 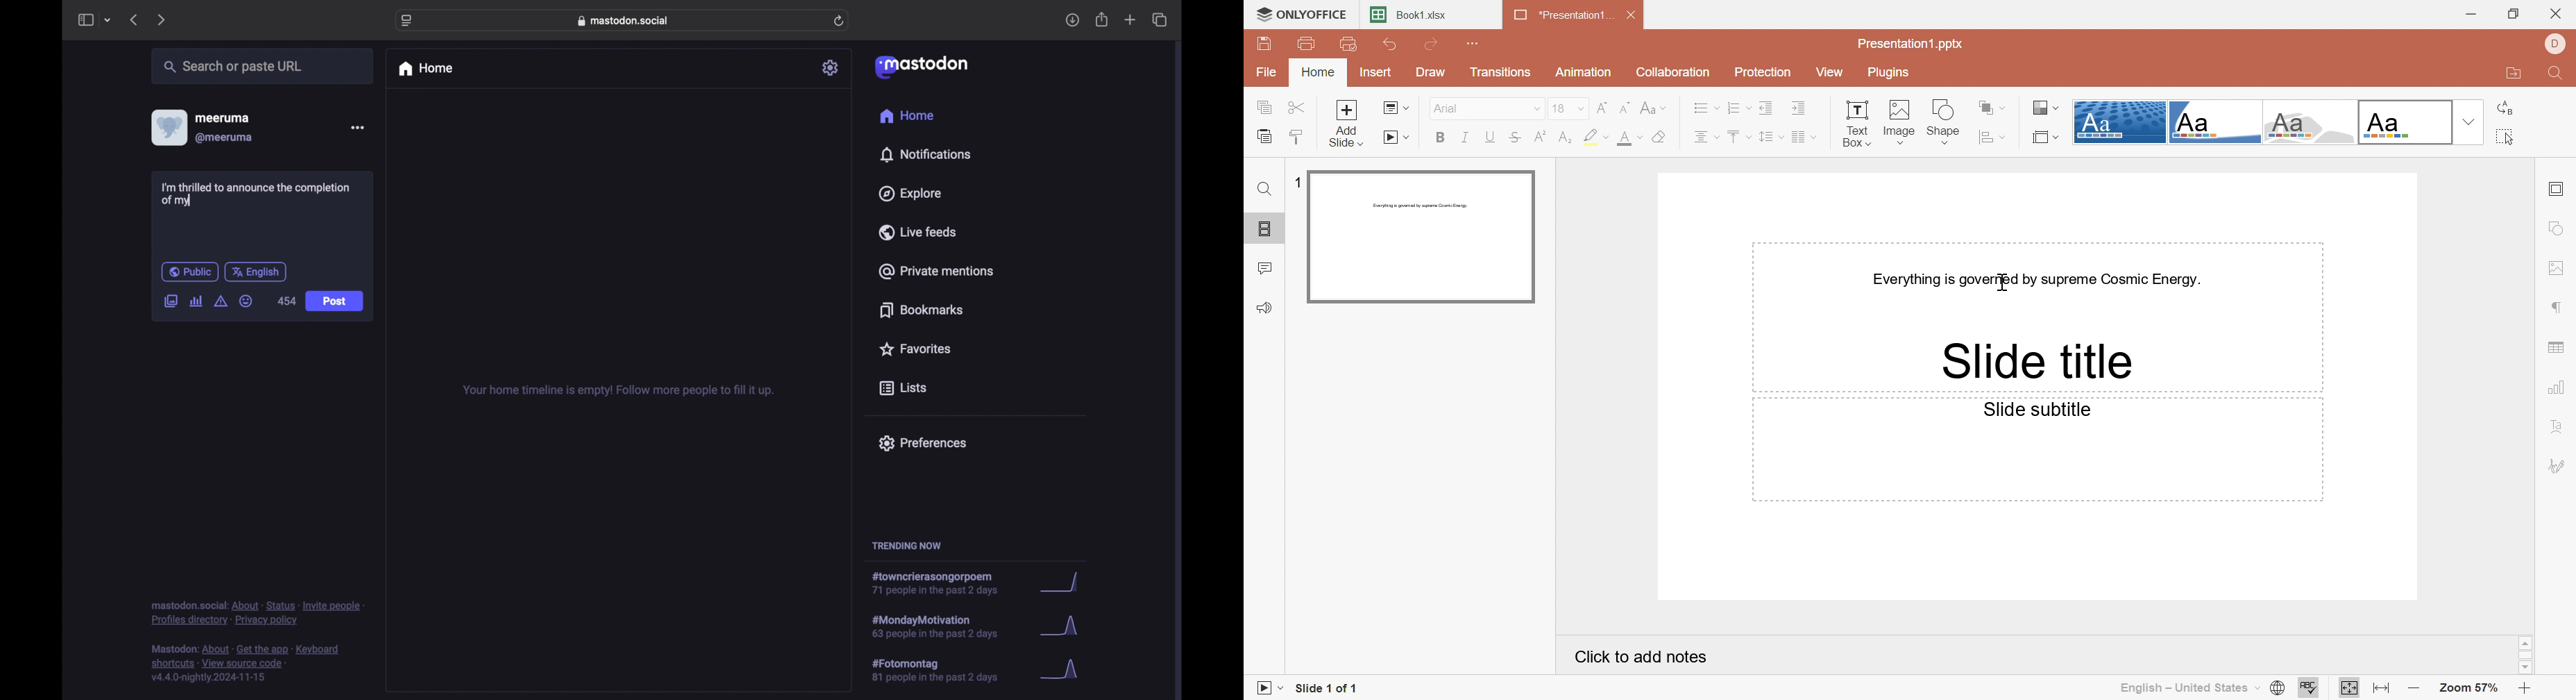 I want to click on Image, so click(x=2558, y=268).